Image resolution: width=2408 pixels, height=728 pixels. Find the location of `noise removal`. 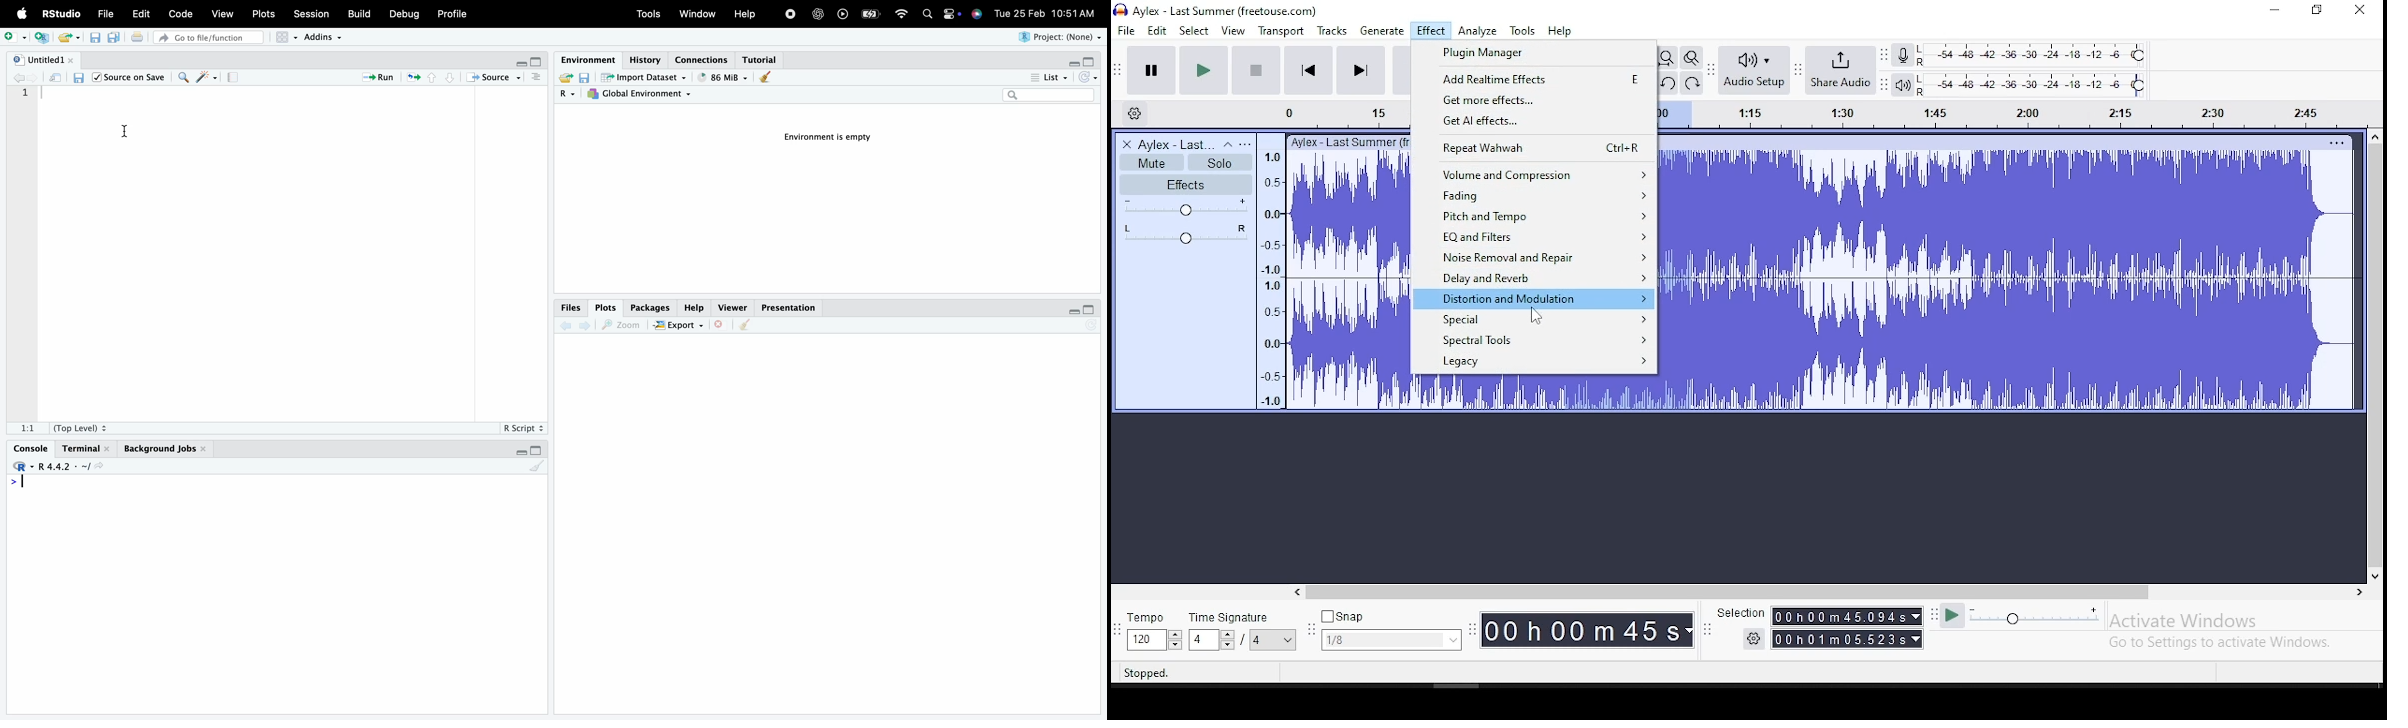

noise removal is located at coordinates (1531, 254).